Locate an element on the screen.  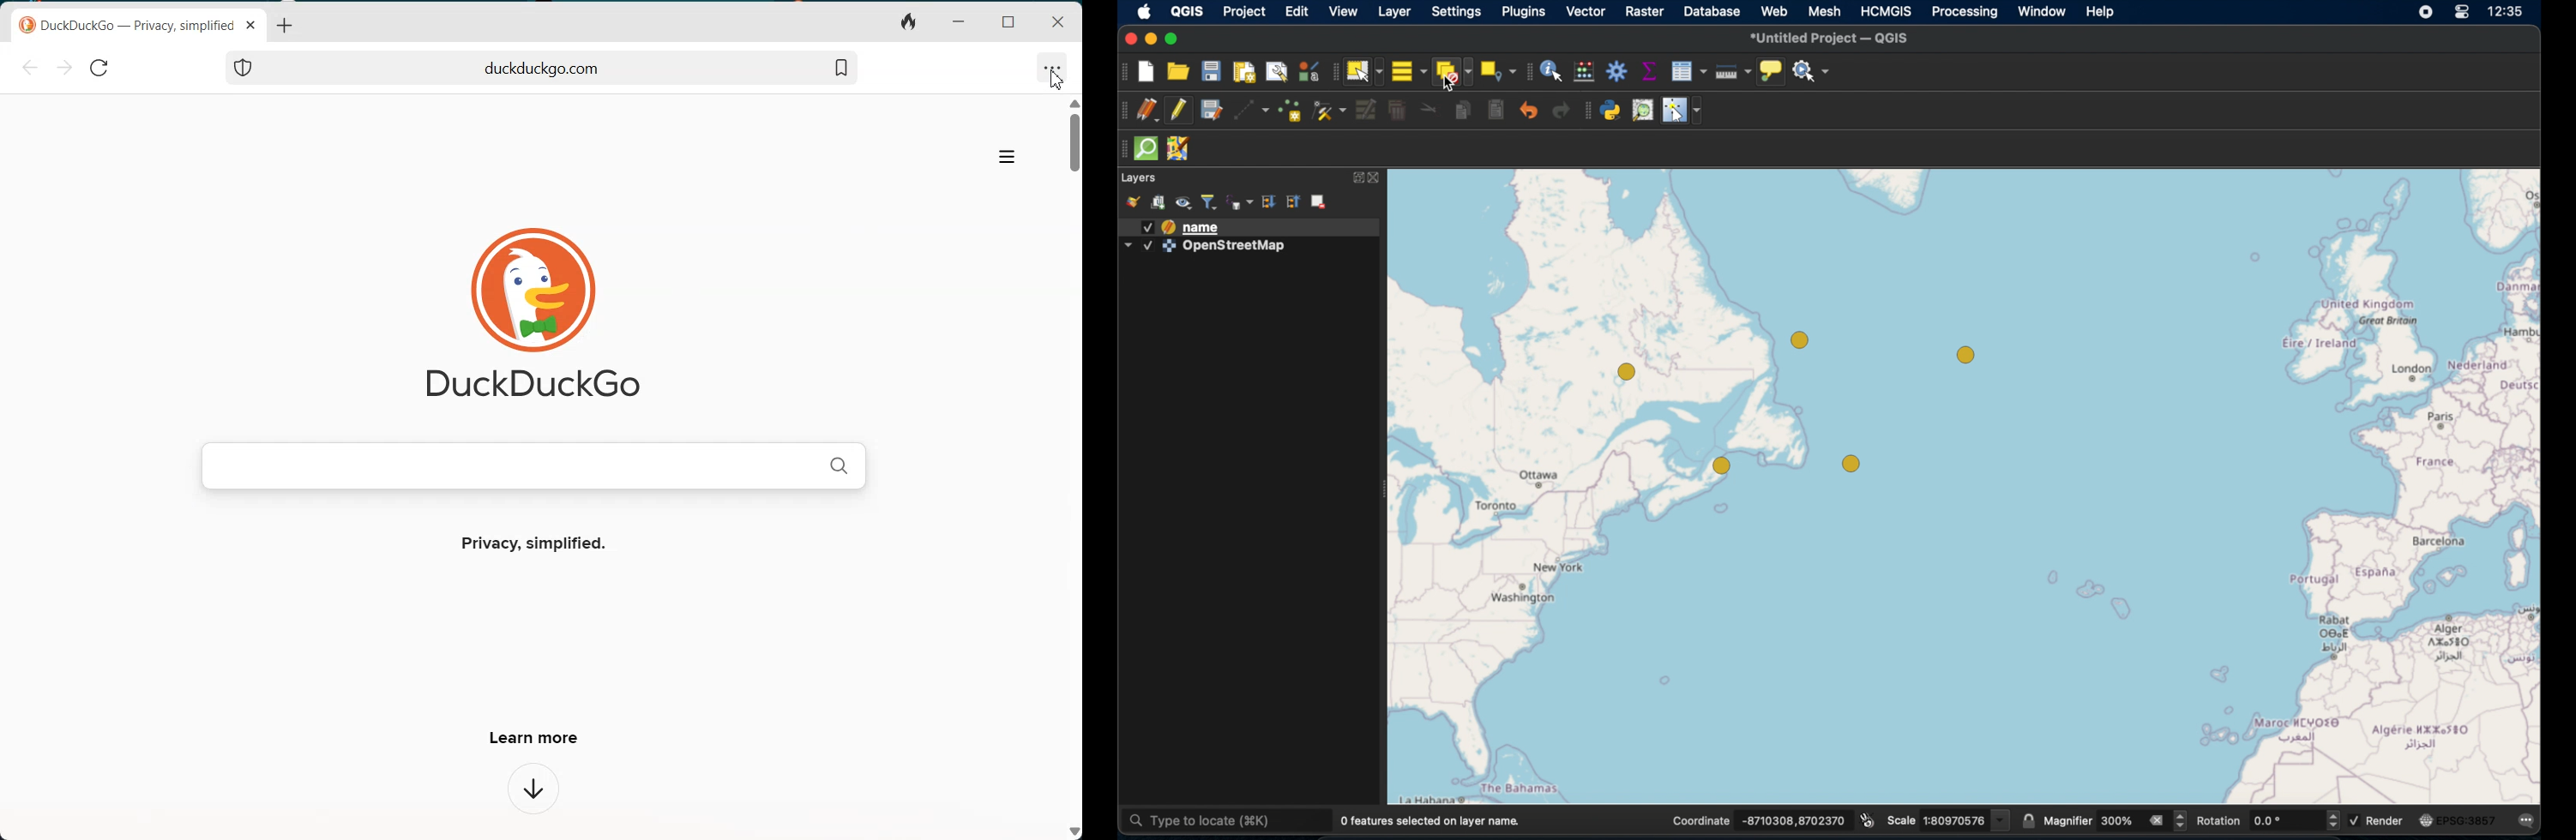
window is located at coordinates (2043, 12).